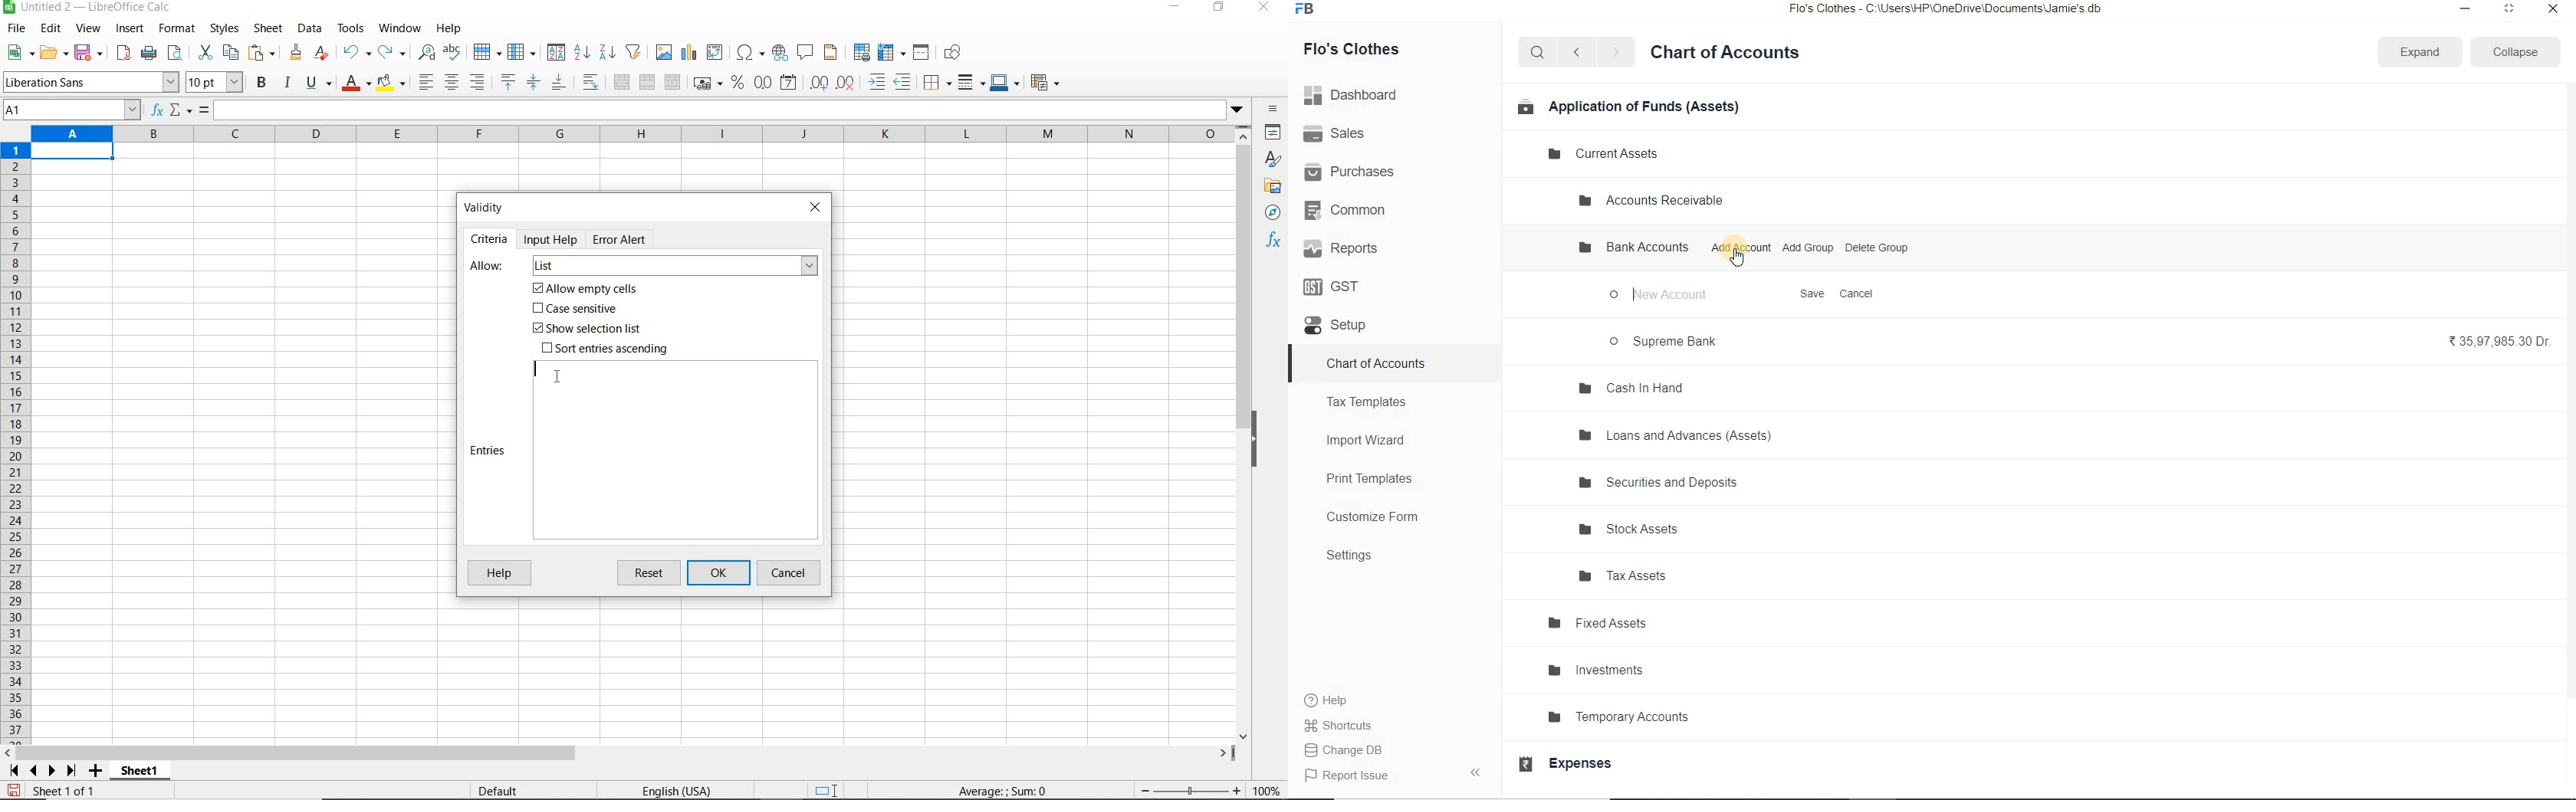 The image size is (2576, 812). What do you see at coordinates (790, 573) in the screenshot?
I see `cancel` at bounding box center [790, 573].